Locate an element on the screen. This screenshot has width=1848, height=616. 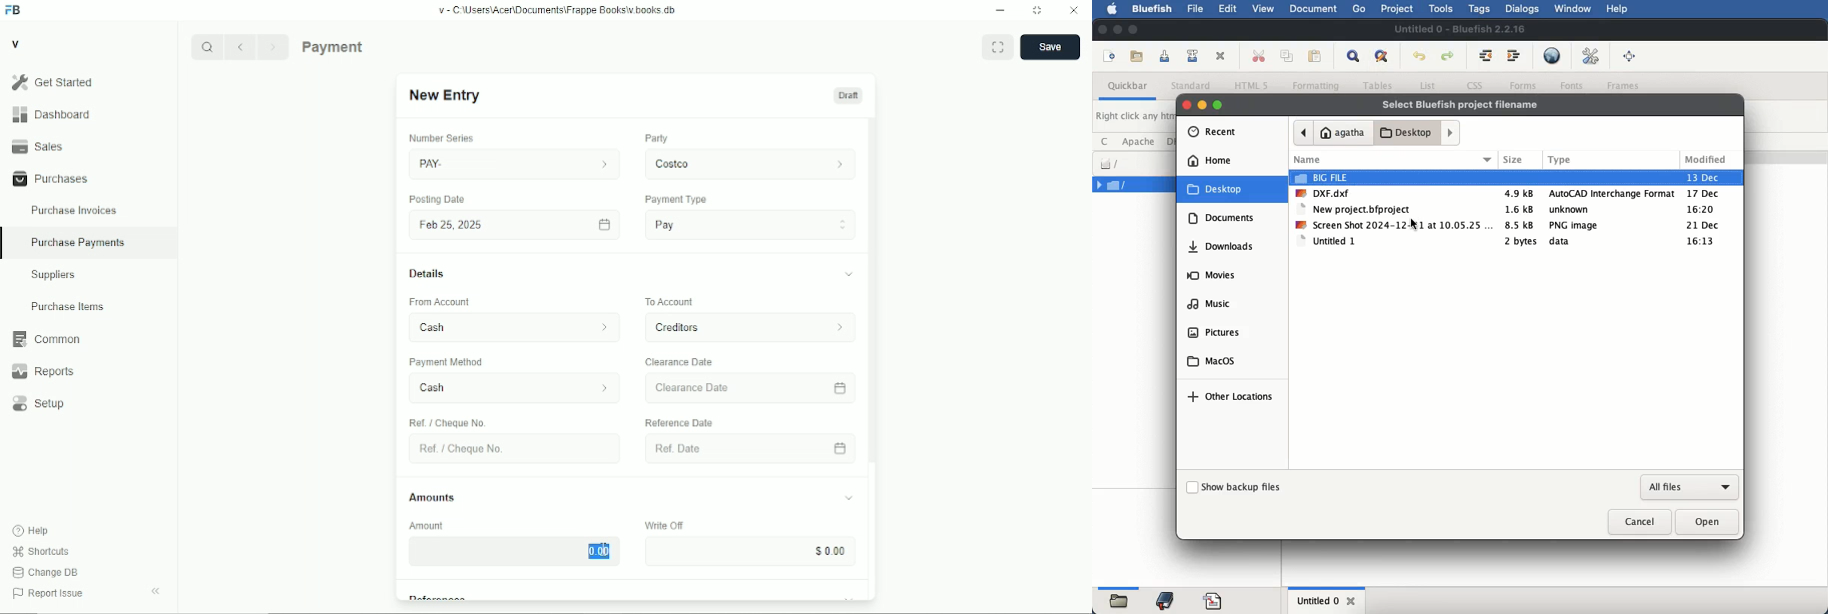
‘From Account is located at coordinates (438, 303).